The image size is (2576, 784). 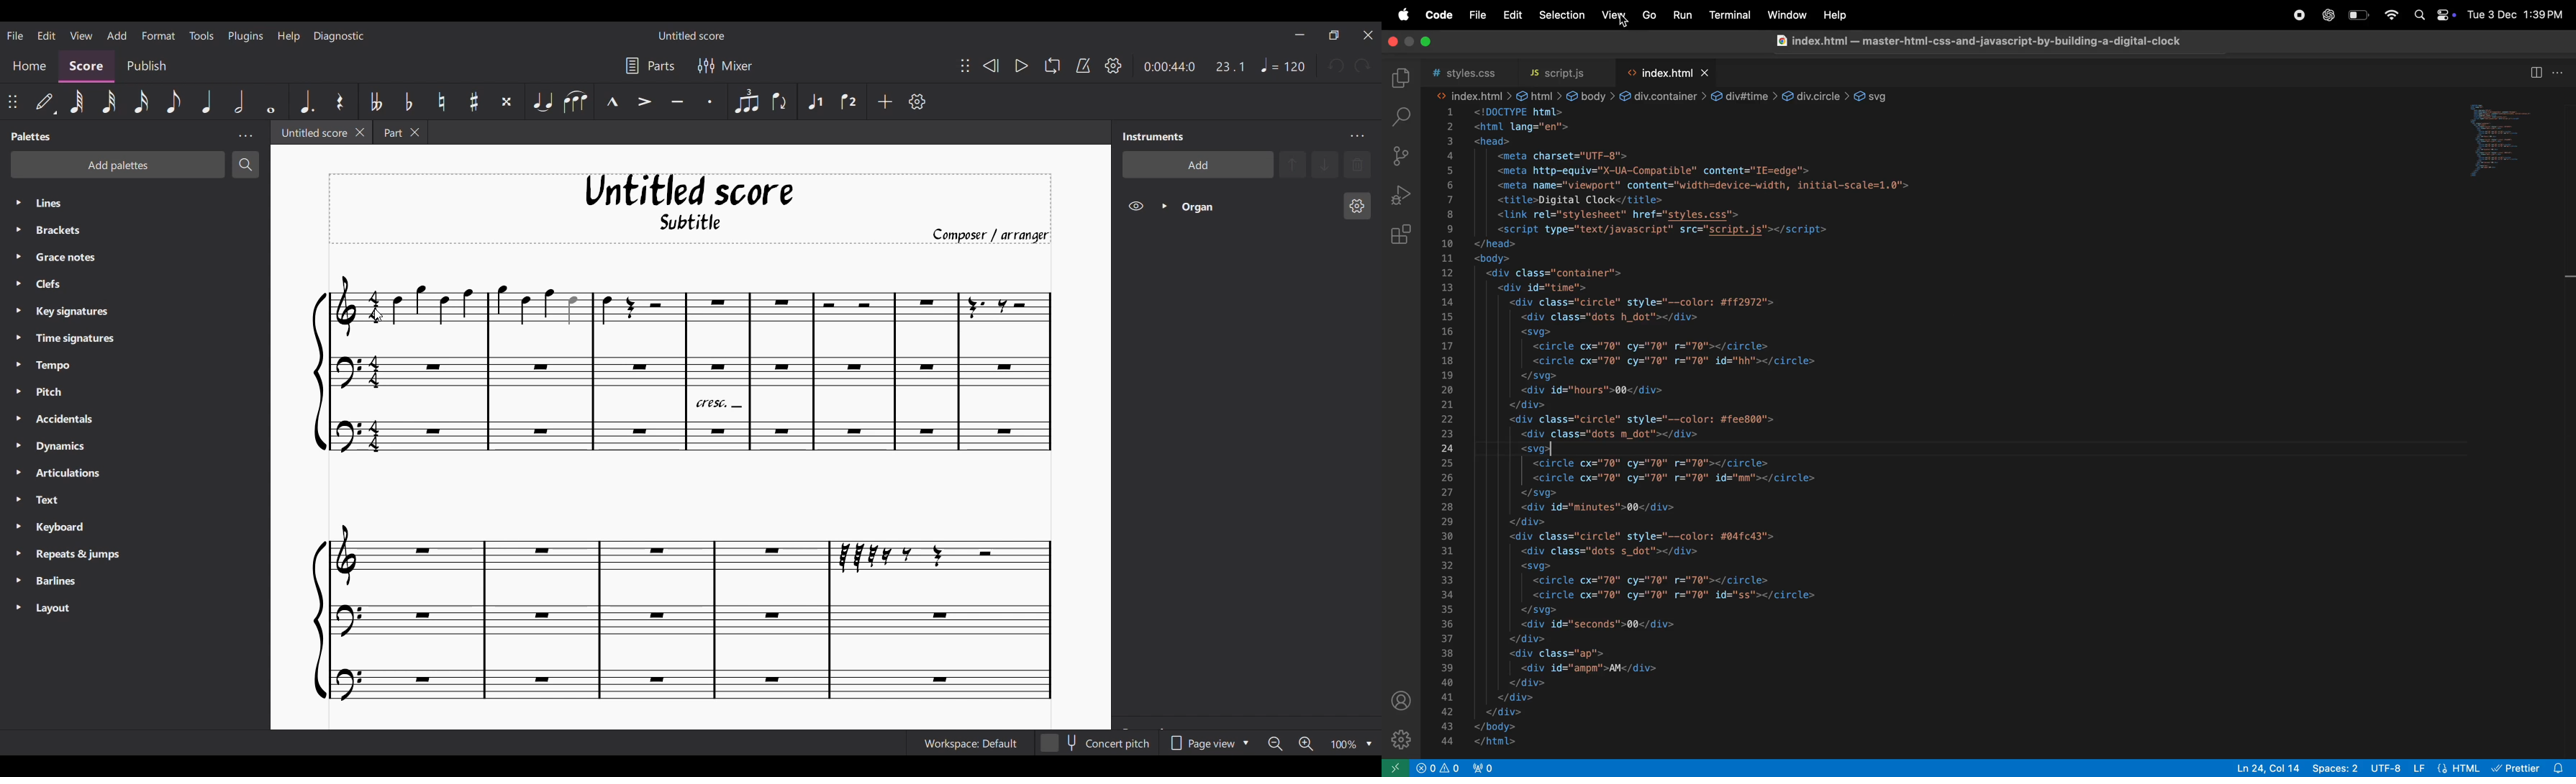 I want to click on Title, sub-title, and composer name of current score, so click(x=690, y=209).